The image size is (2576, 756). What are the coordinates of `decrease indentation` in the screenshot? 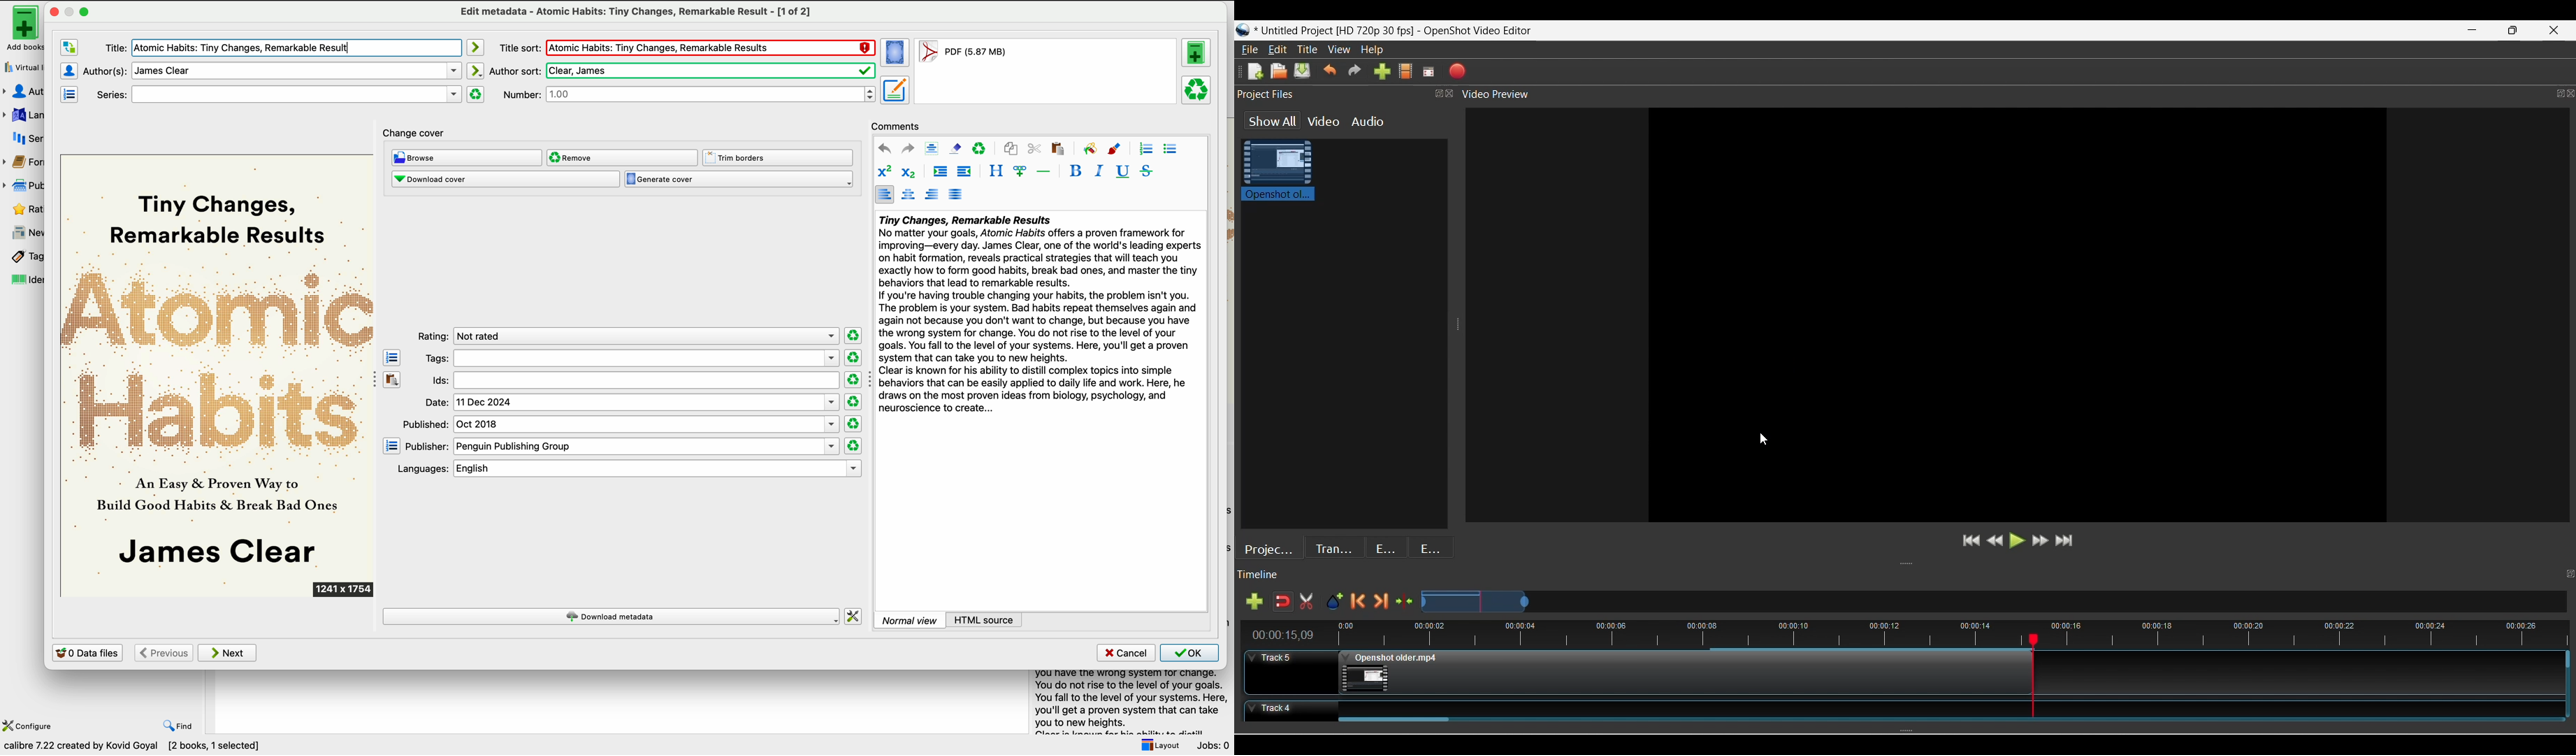 It's located at (965, 172).